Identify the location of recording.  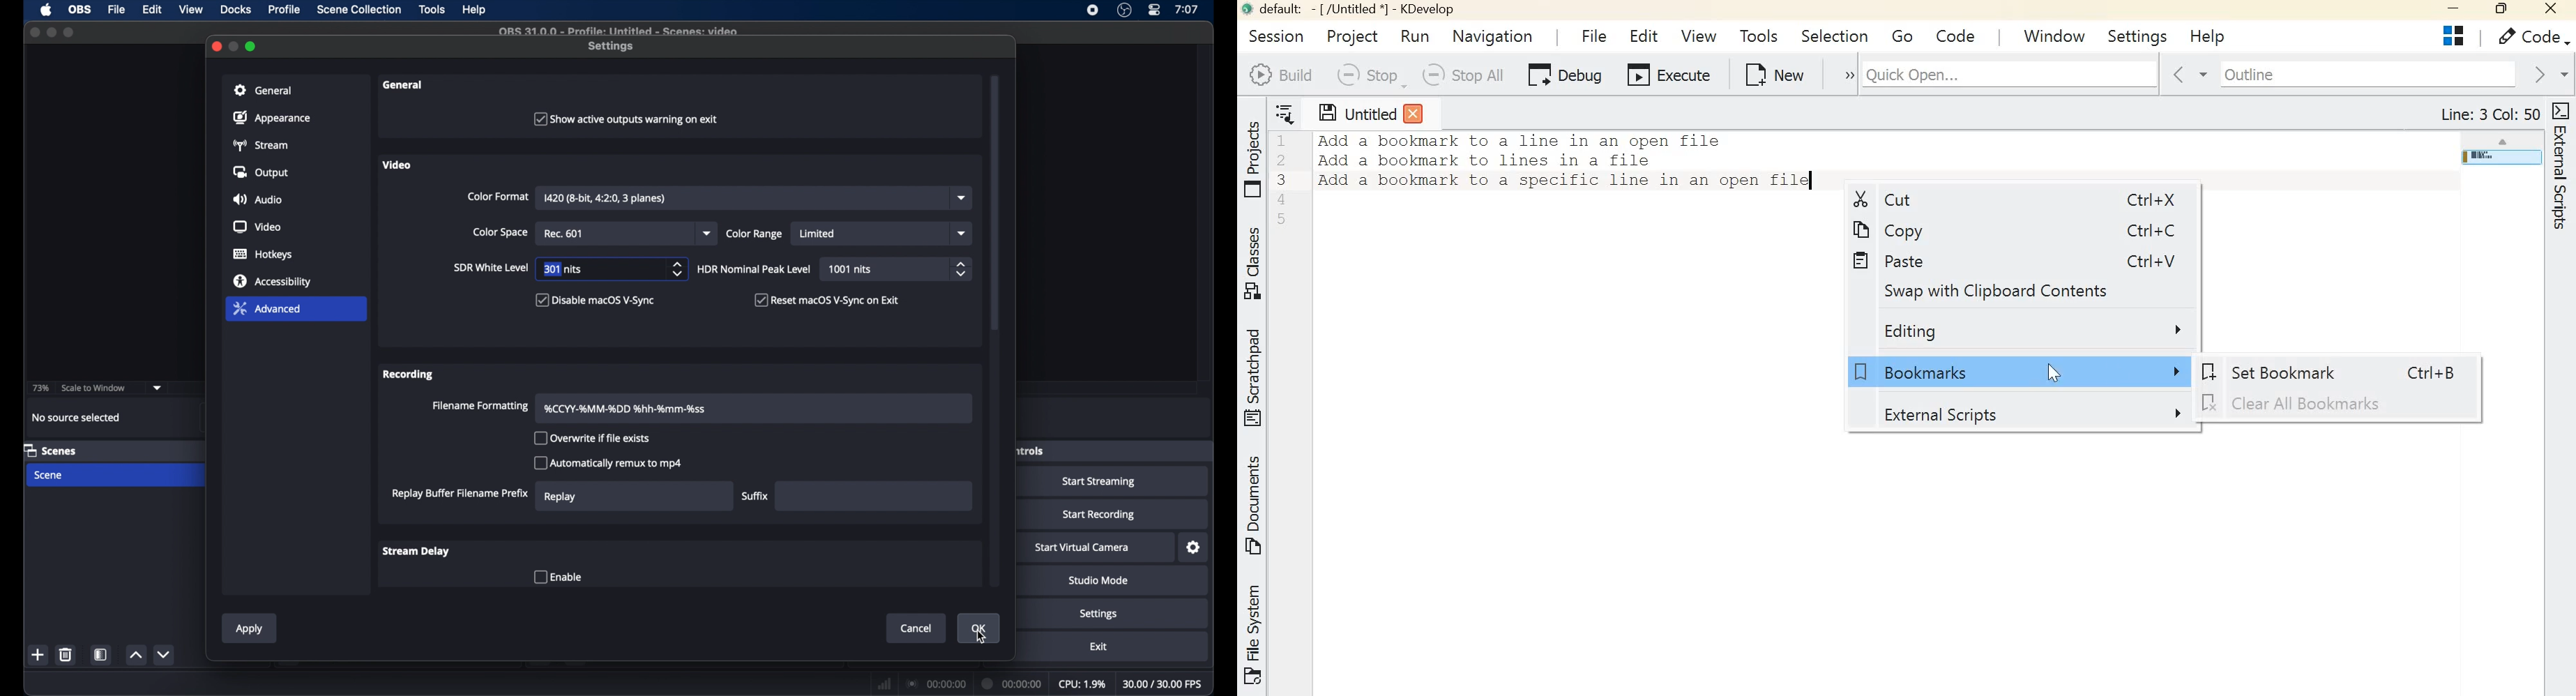
(409, 375).